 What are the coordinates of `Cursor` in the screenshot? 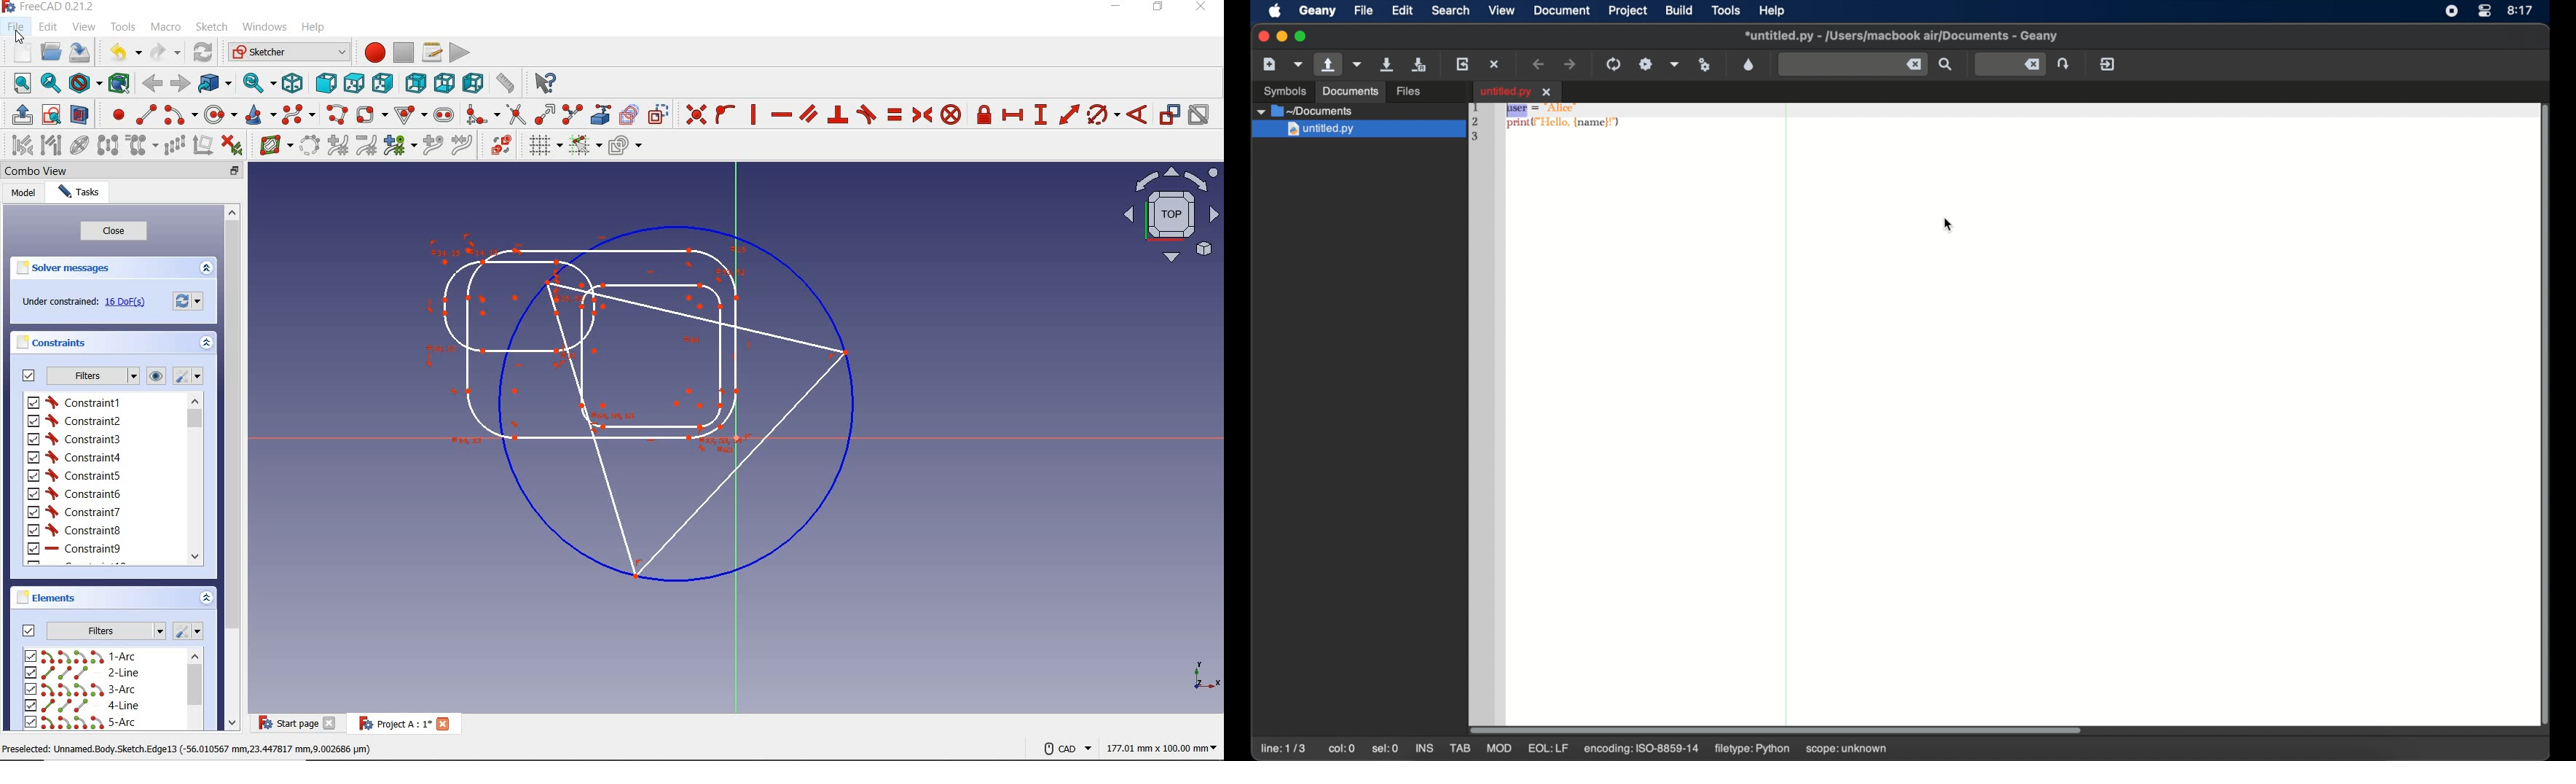 It's located at (20, 36).